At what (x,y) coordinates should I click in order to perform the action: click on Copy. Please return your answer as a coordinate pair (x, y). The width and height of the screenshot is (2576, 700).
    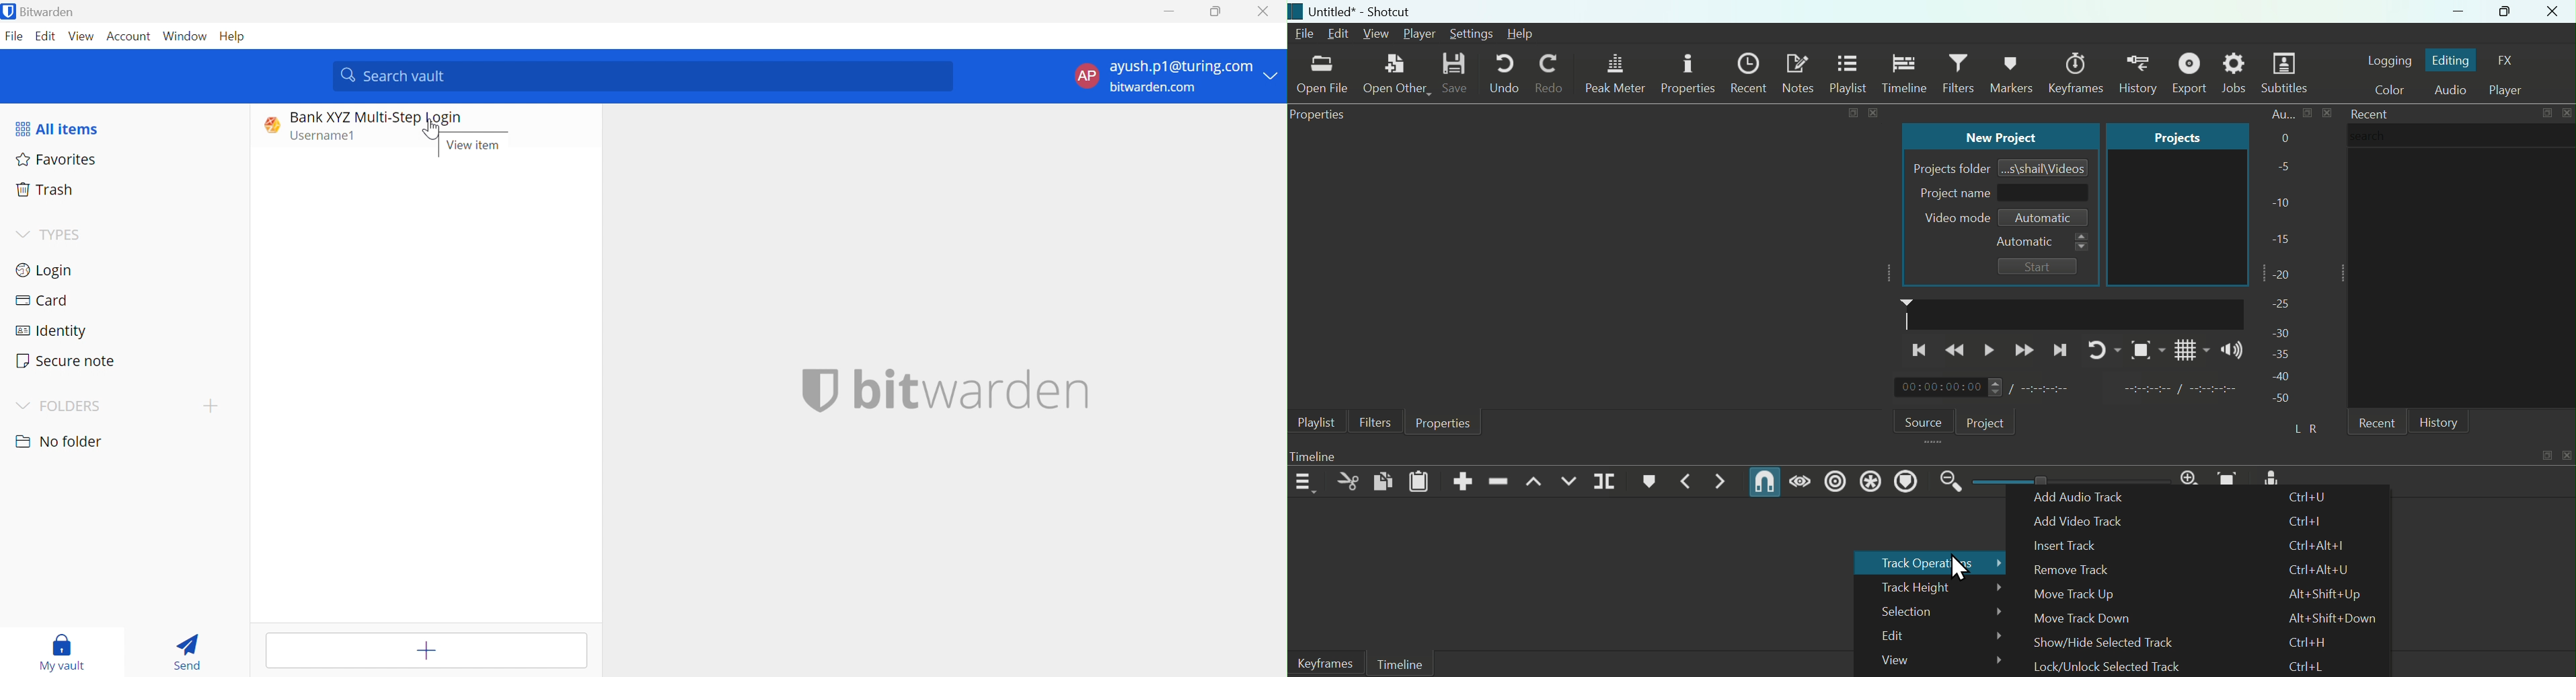
    Looking at the image, I should click on (1382, 483).